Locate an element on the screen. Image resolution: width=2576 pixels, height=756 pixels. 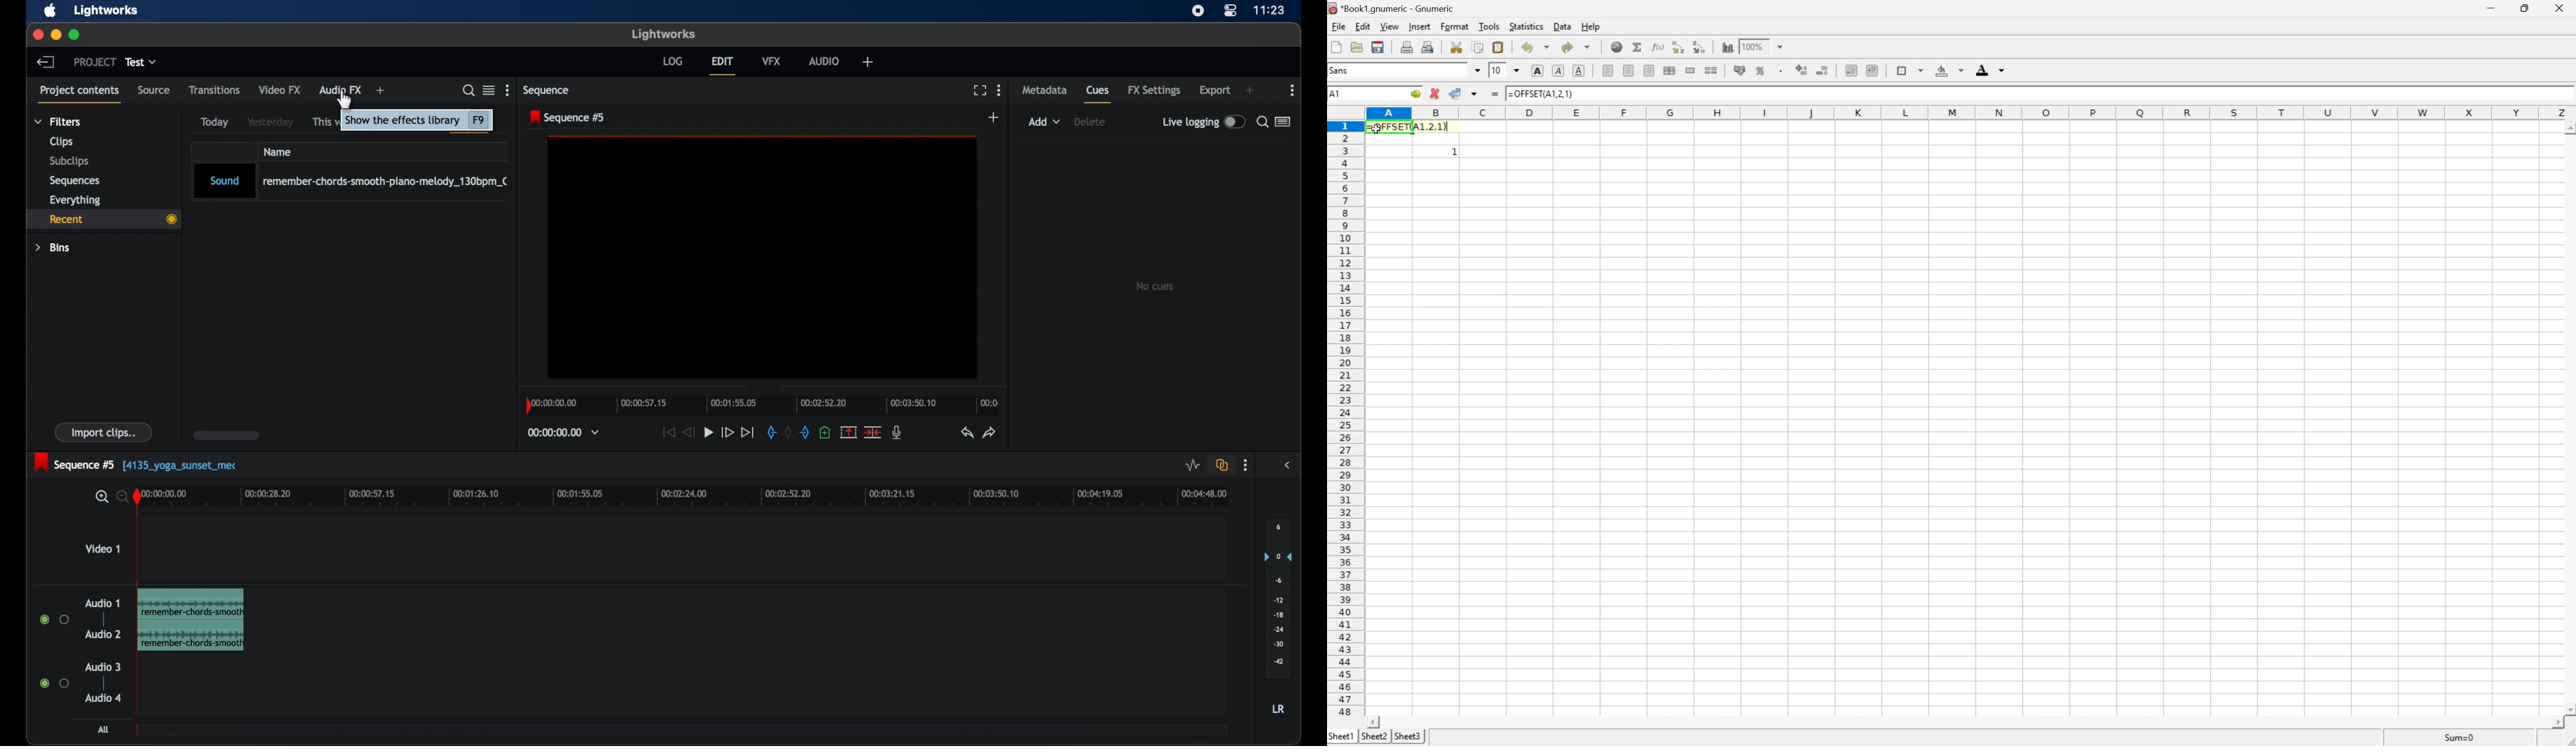
add is located at coordinates (868, 61).